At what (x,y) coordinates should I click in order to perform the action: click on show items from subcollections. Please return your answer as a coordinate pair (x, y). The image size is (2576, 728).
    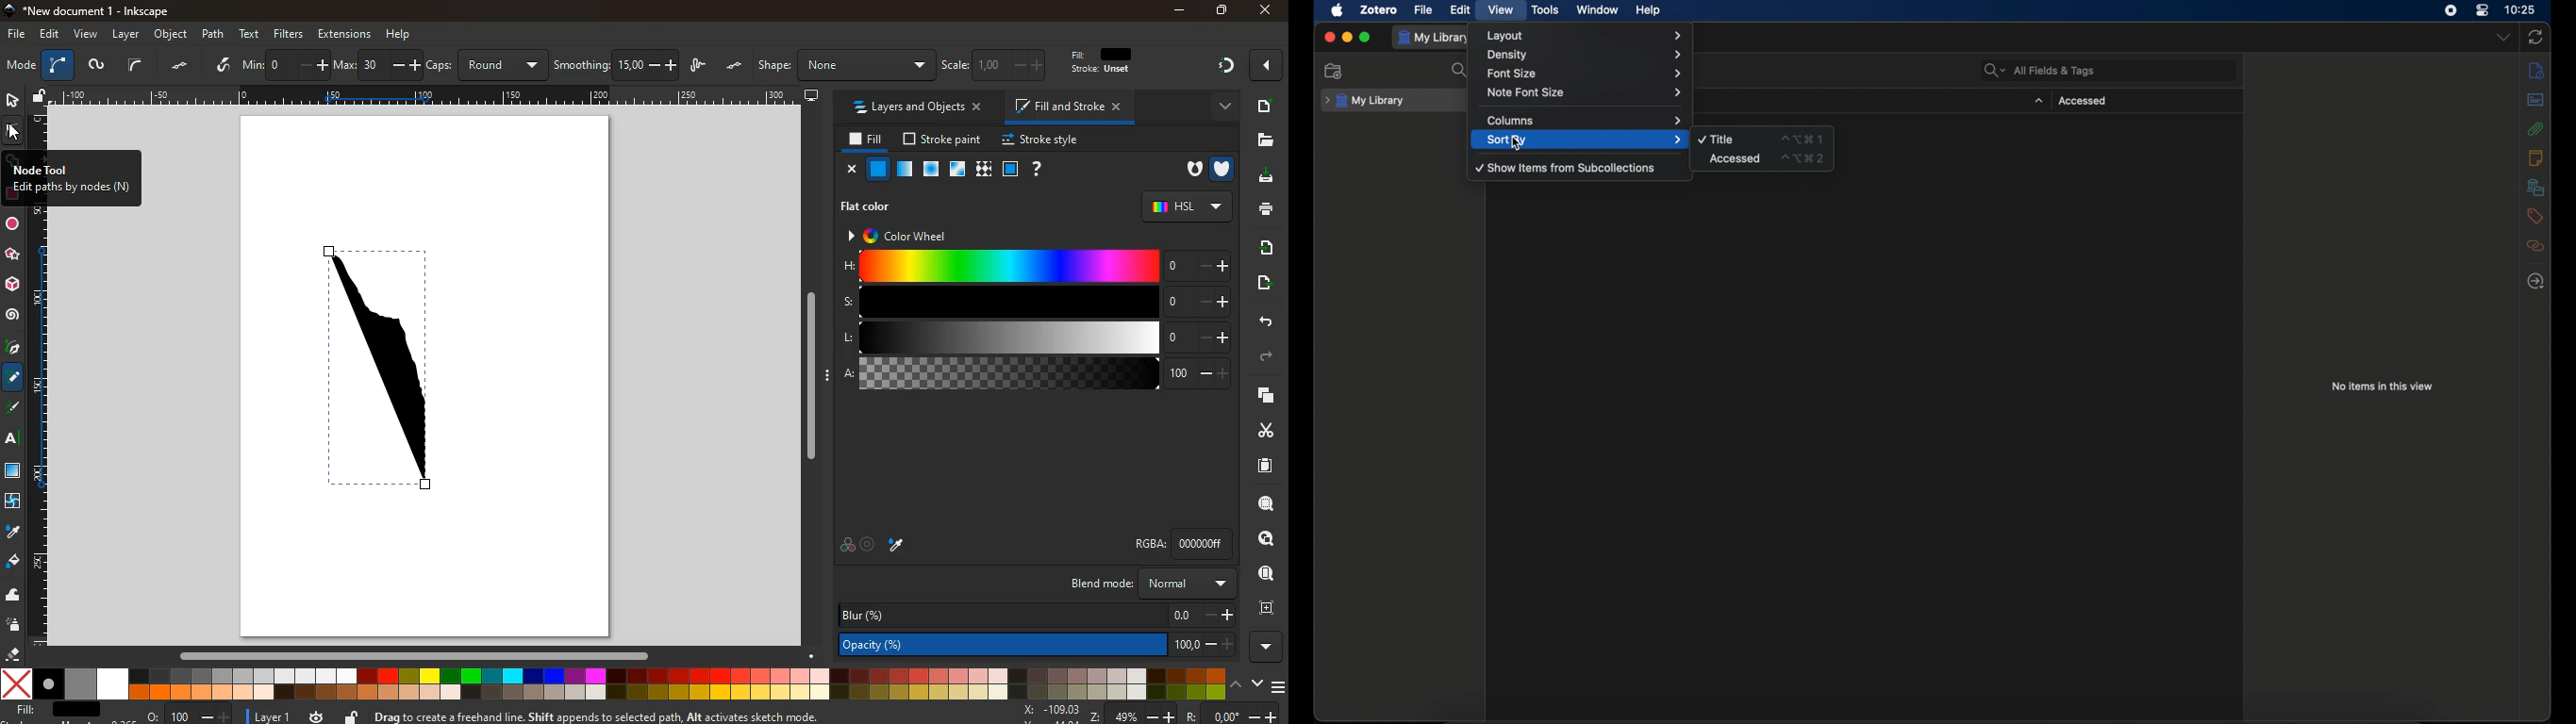
    Looking at the image, I should click on (1565, 168).